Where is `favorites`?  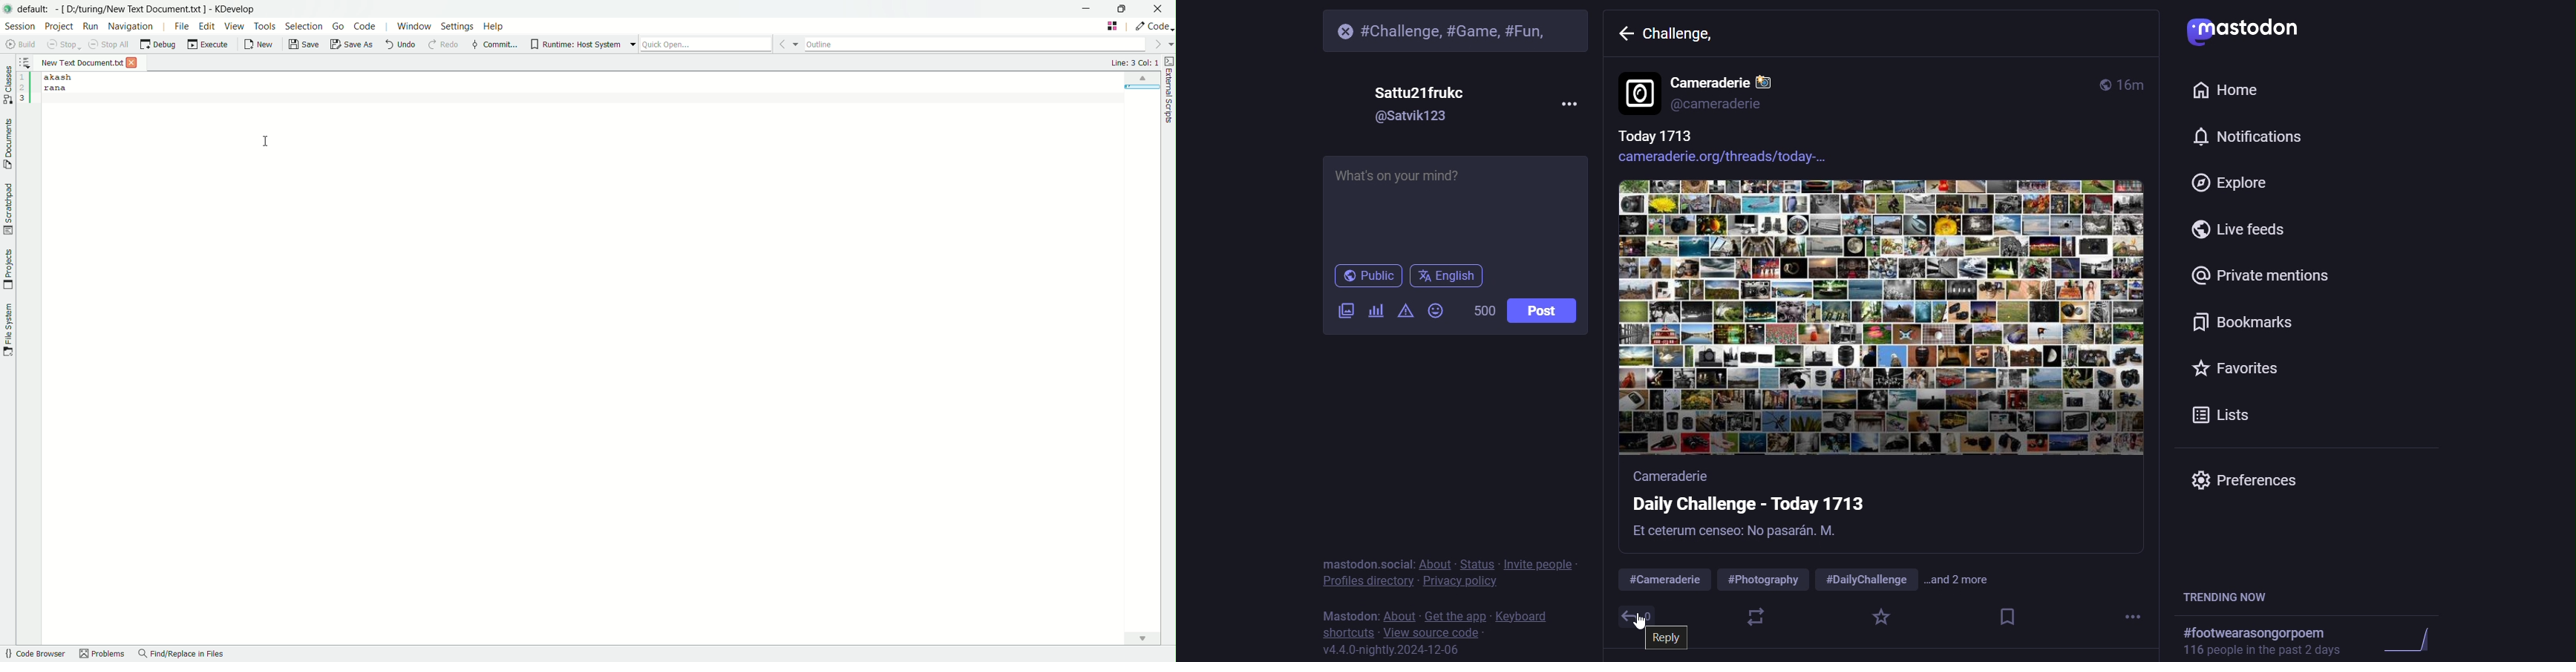
favorites is located at coordinates (2236, 367).